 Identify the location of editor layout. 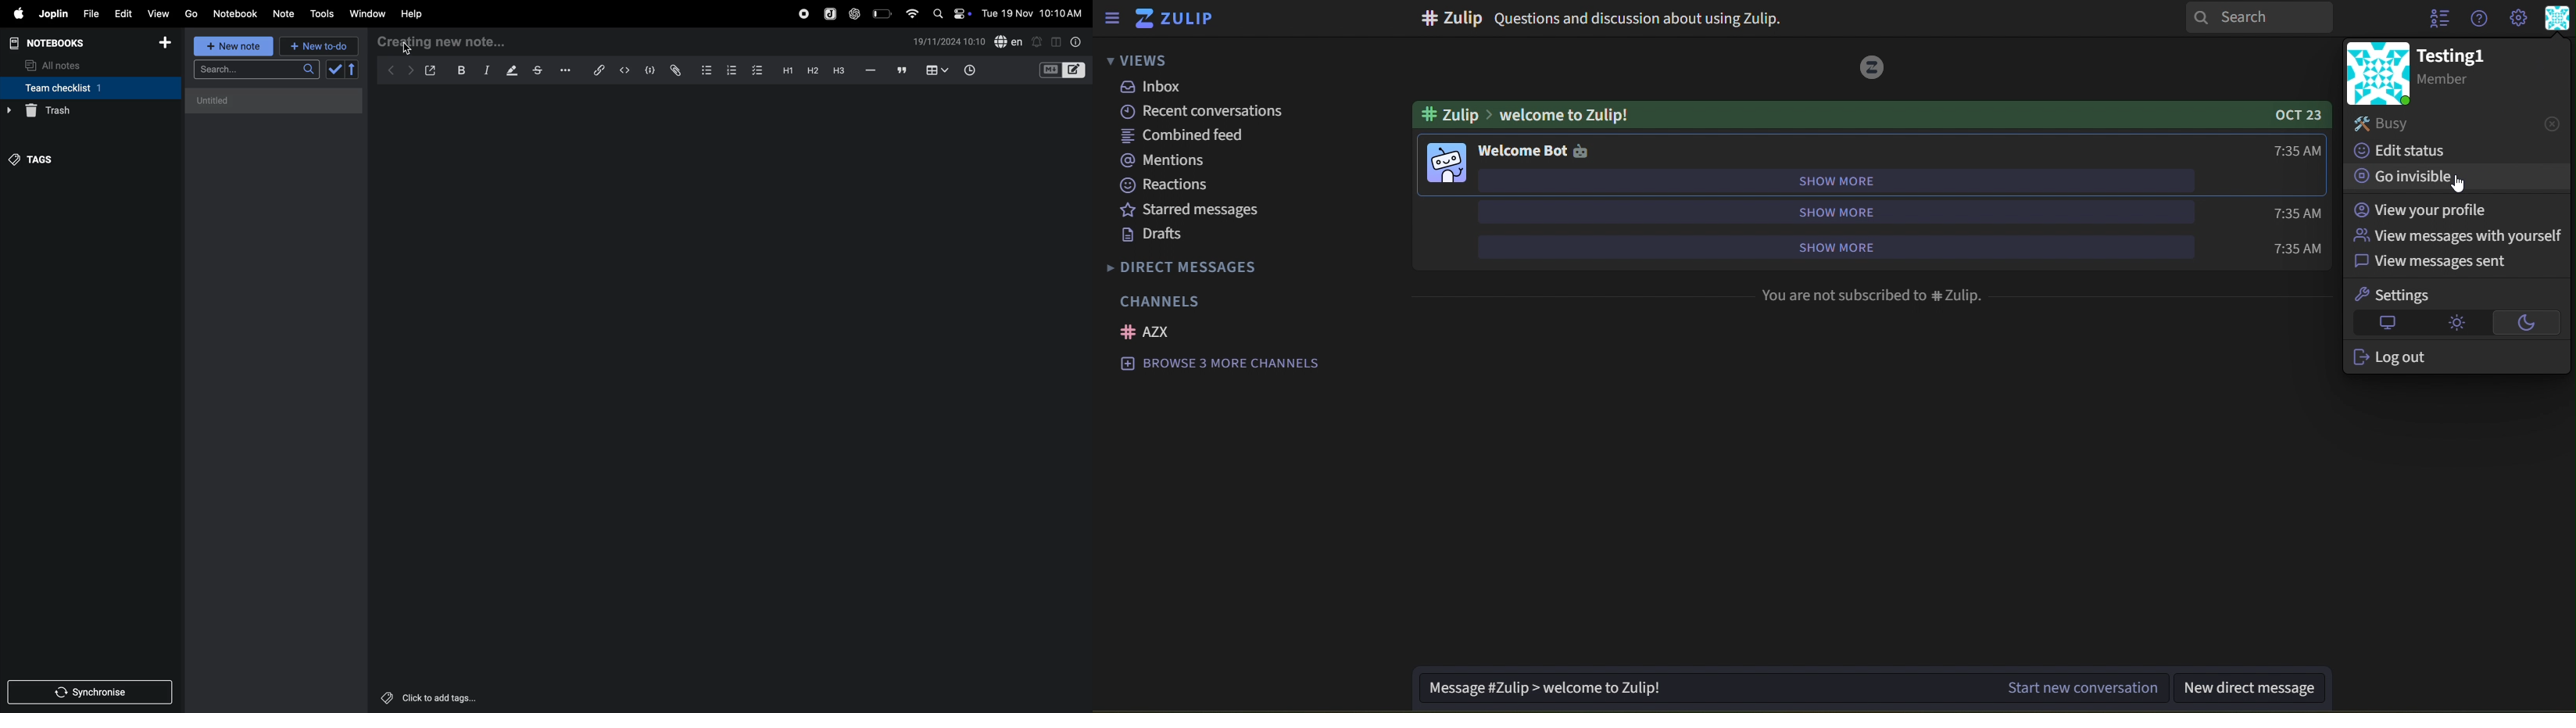
(1076, 69).